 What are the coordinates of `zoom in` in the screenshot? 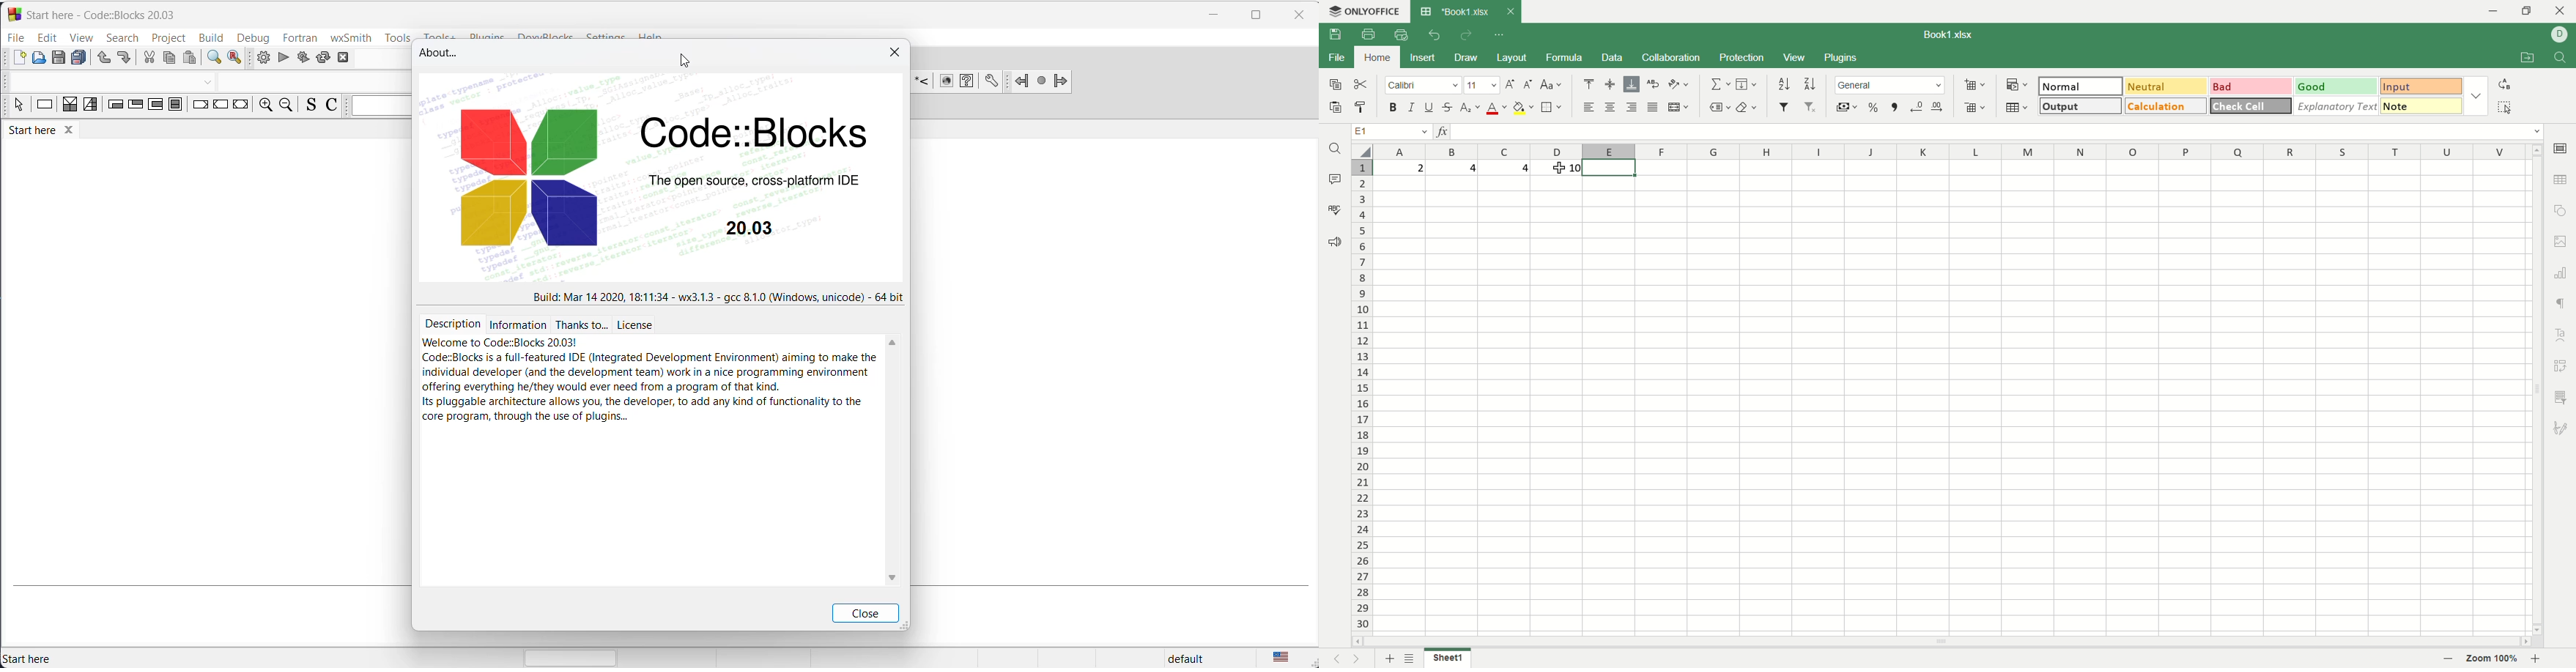 It's located at (265, 106).